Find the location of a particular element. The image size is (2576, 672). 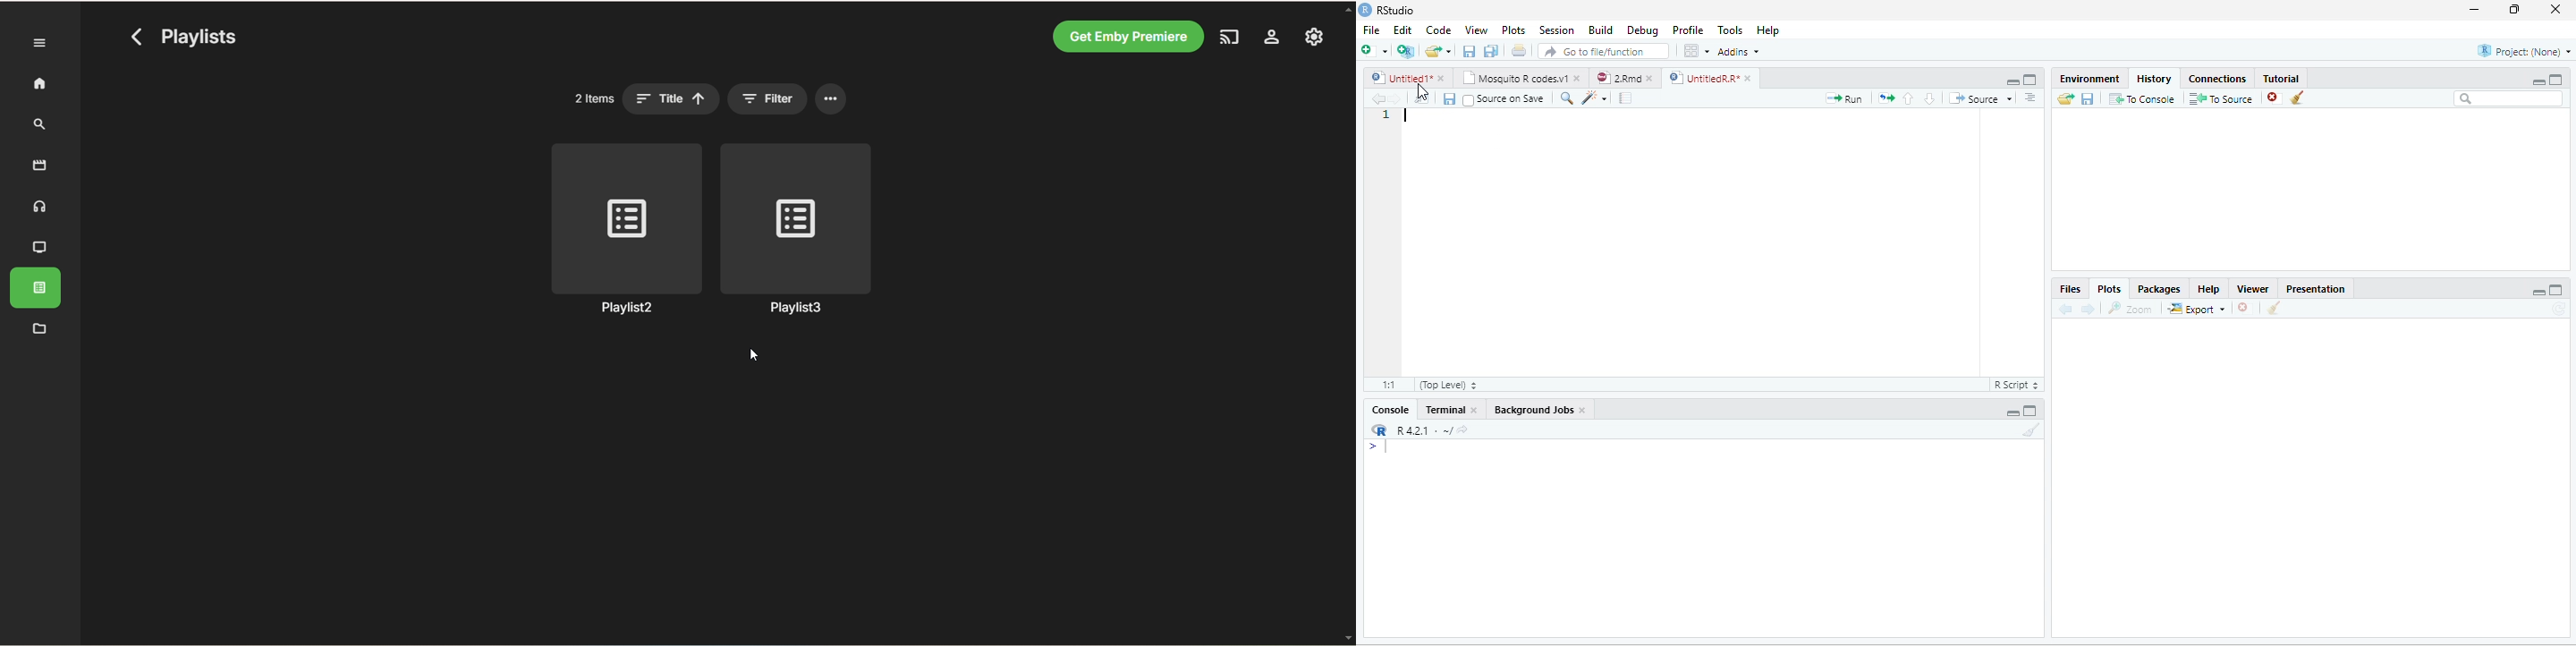

UntitledR.R* is located at coordinates (1702, 78).